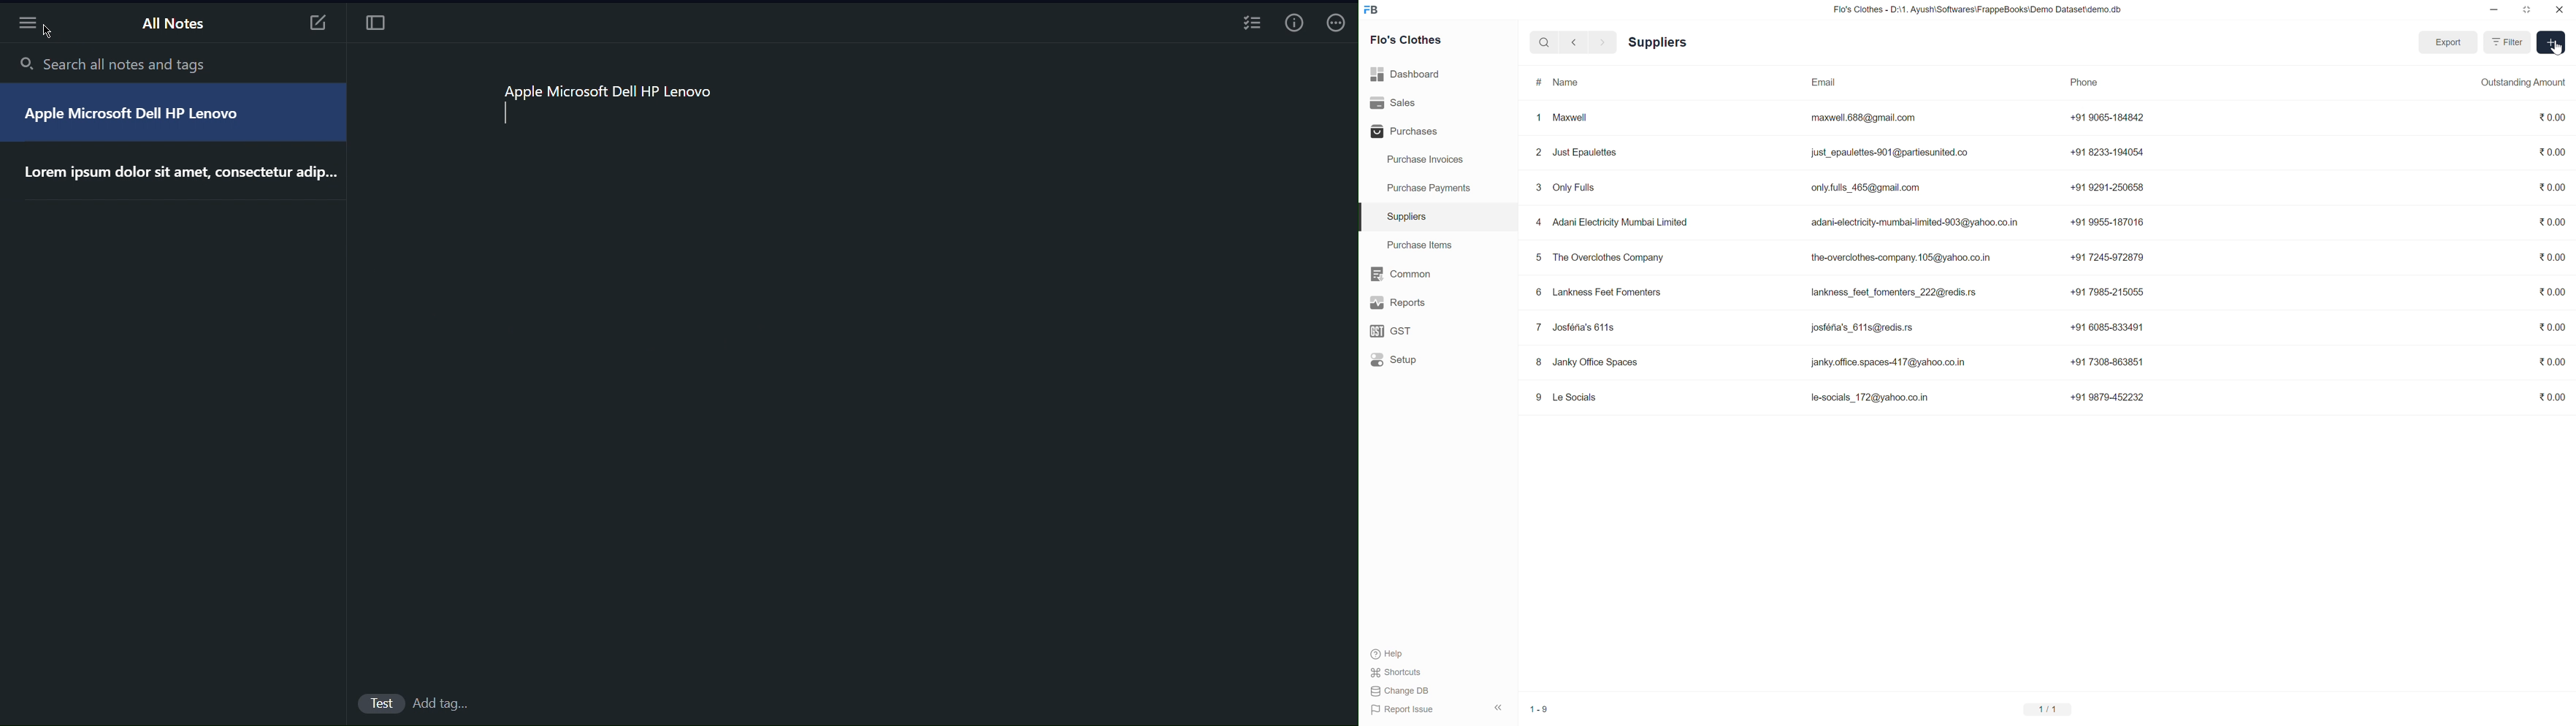 This screenshot has width=2576, height=728. What do you see at coordinates (1437, 274) in the screenshot?
I see `Common` at bounding box center [1437, 274].